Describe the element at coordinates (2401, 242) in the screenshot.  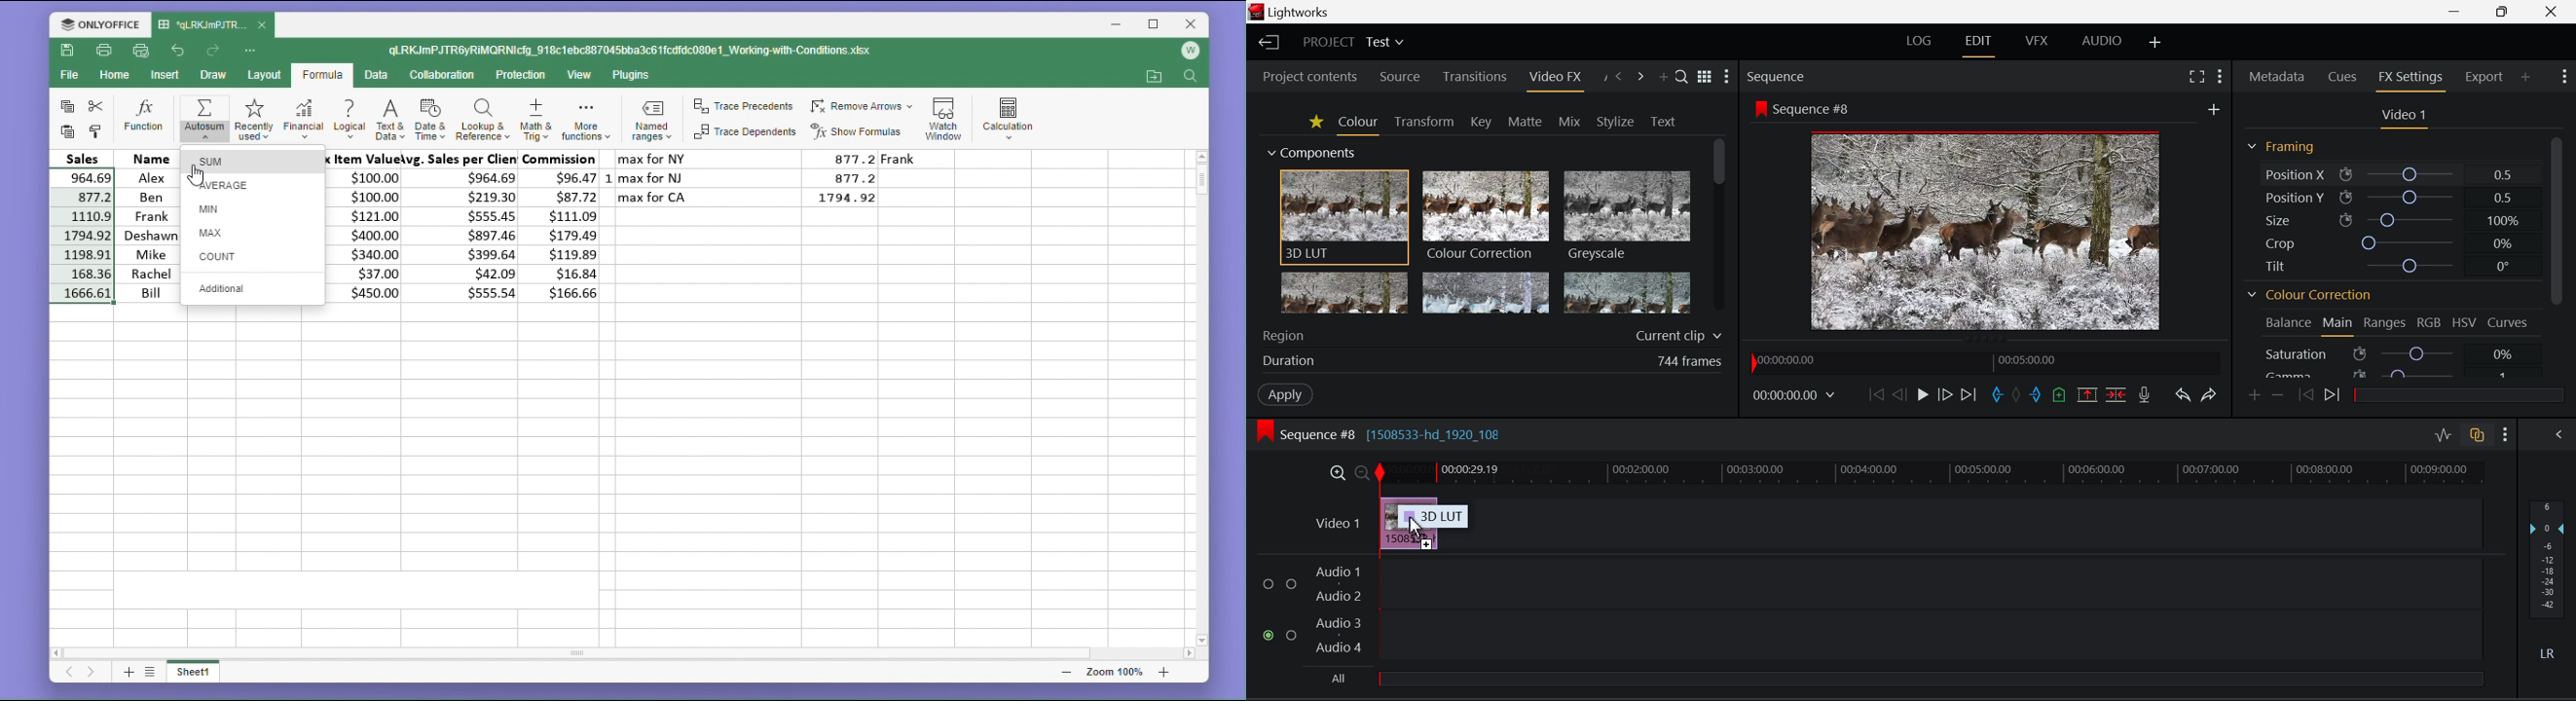
I see `Crop` at that location.